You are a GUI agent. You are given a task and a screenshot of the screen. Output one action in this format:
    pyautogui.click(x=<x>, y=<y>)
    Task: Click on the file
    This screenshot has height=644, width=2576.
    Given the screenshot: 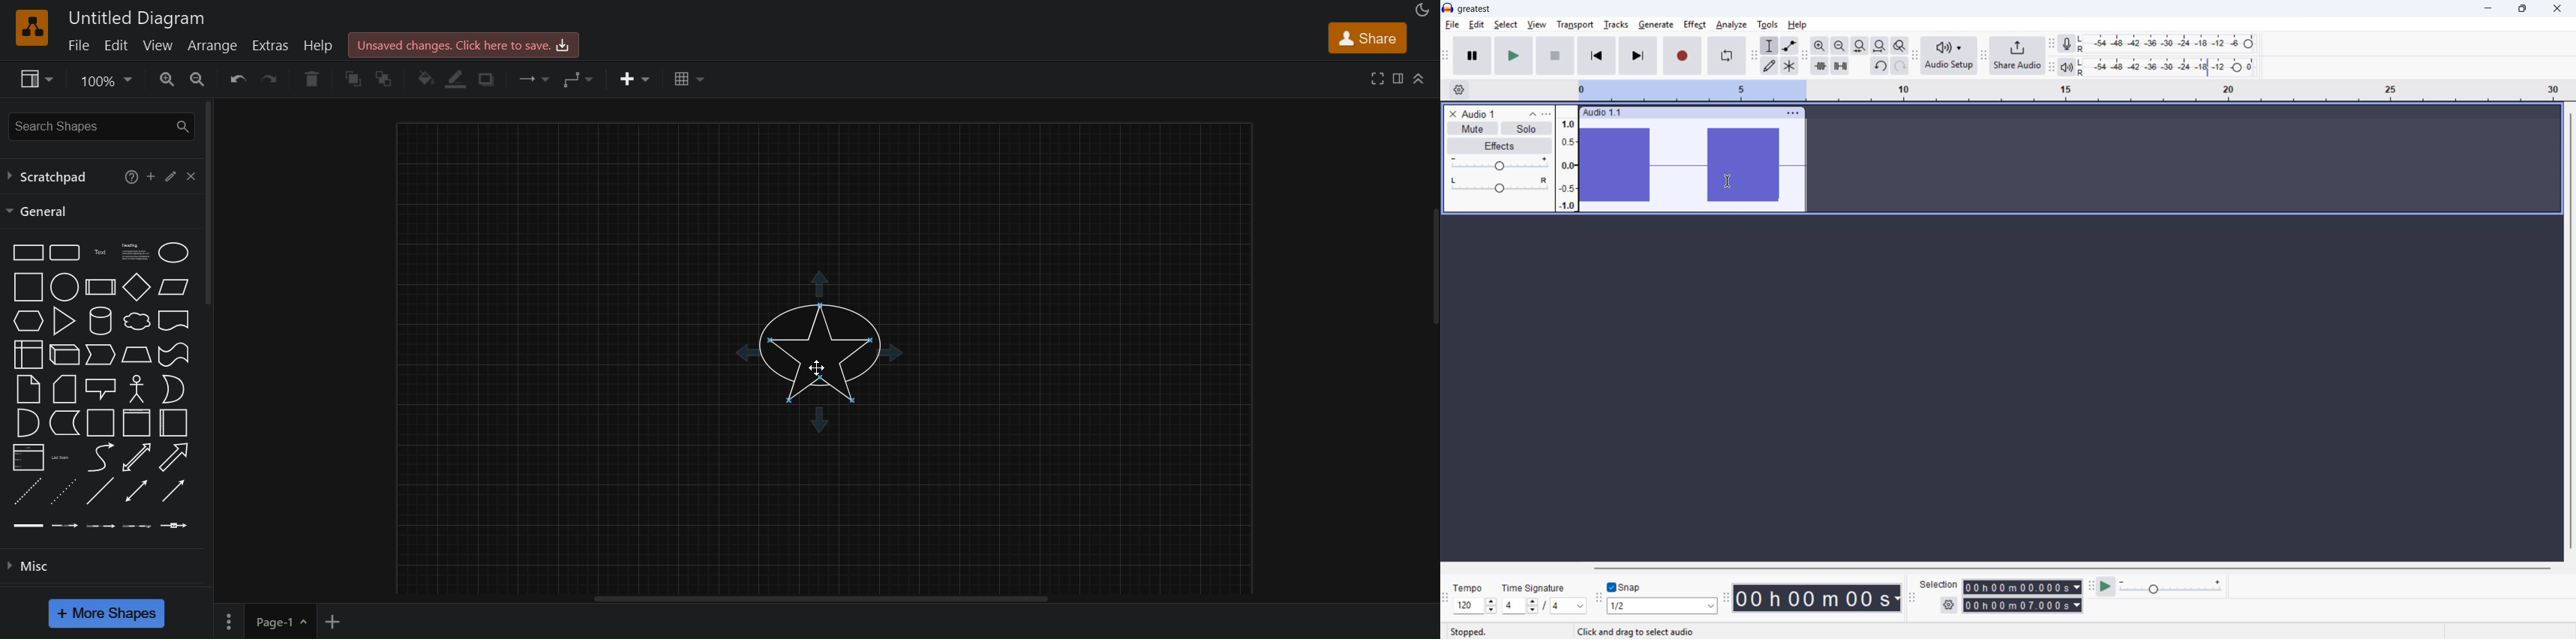 What is the action you would take?
    pyautogui.click(x=78, y=46)
    